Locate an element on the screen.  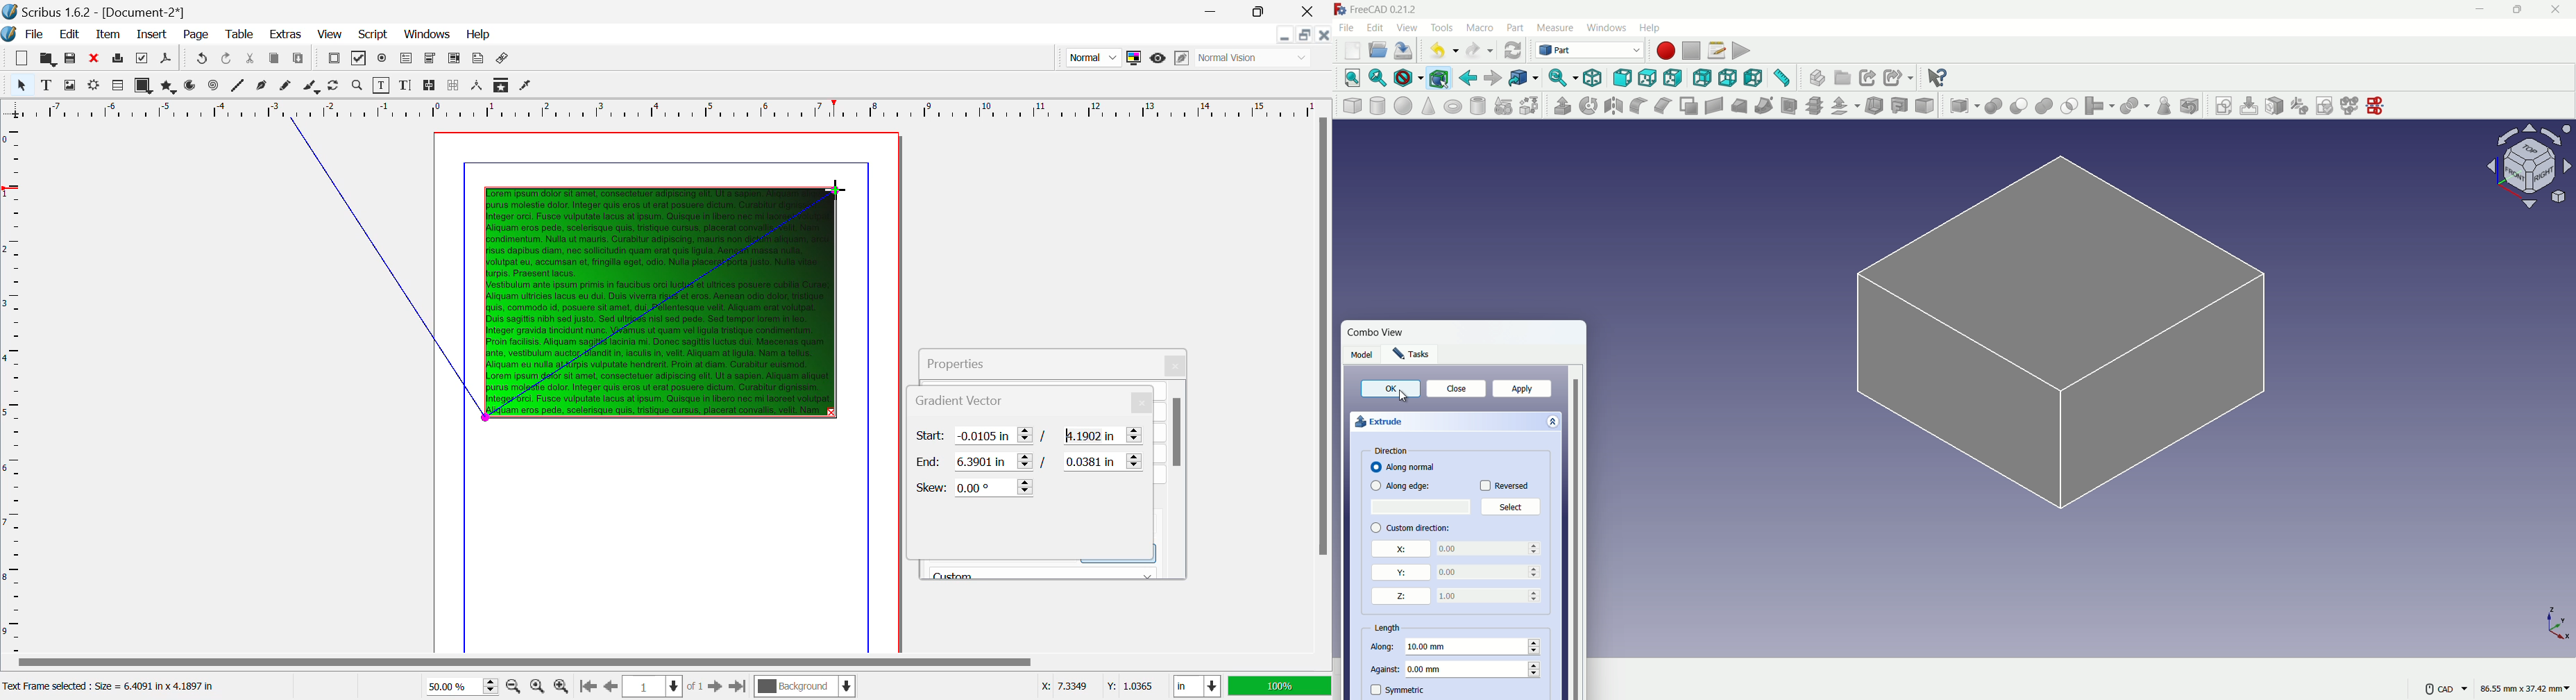
Print is located at coordinates (119, 58).